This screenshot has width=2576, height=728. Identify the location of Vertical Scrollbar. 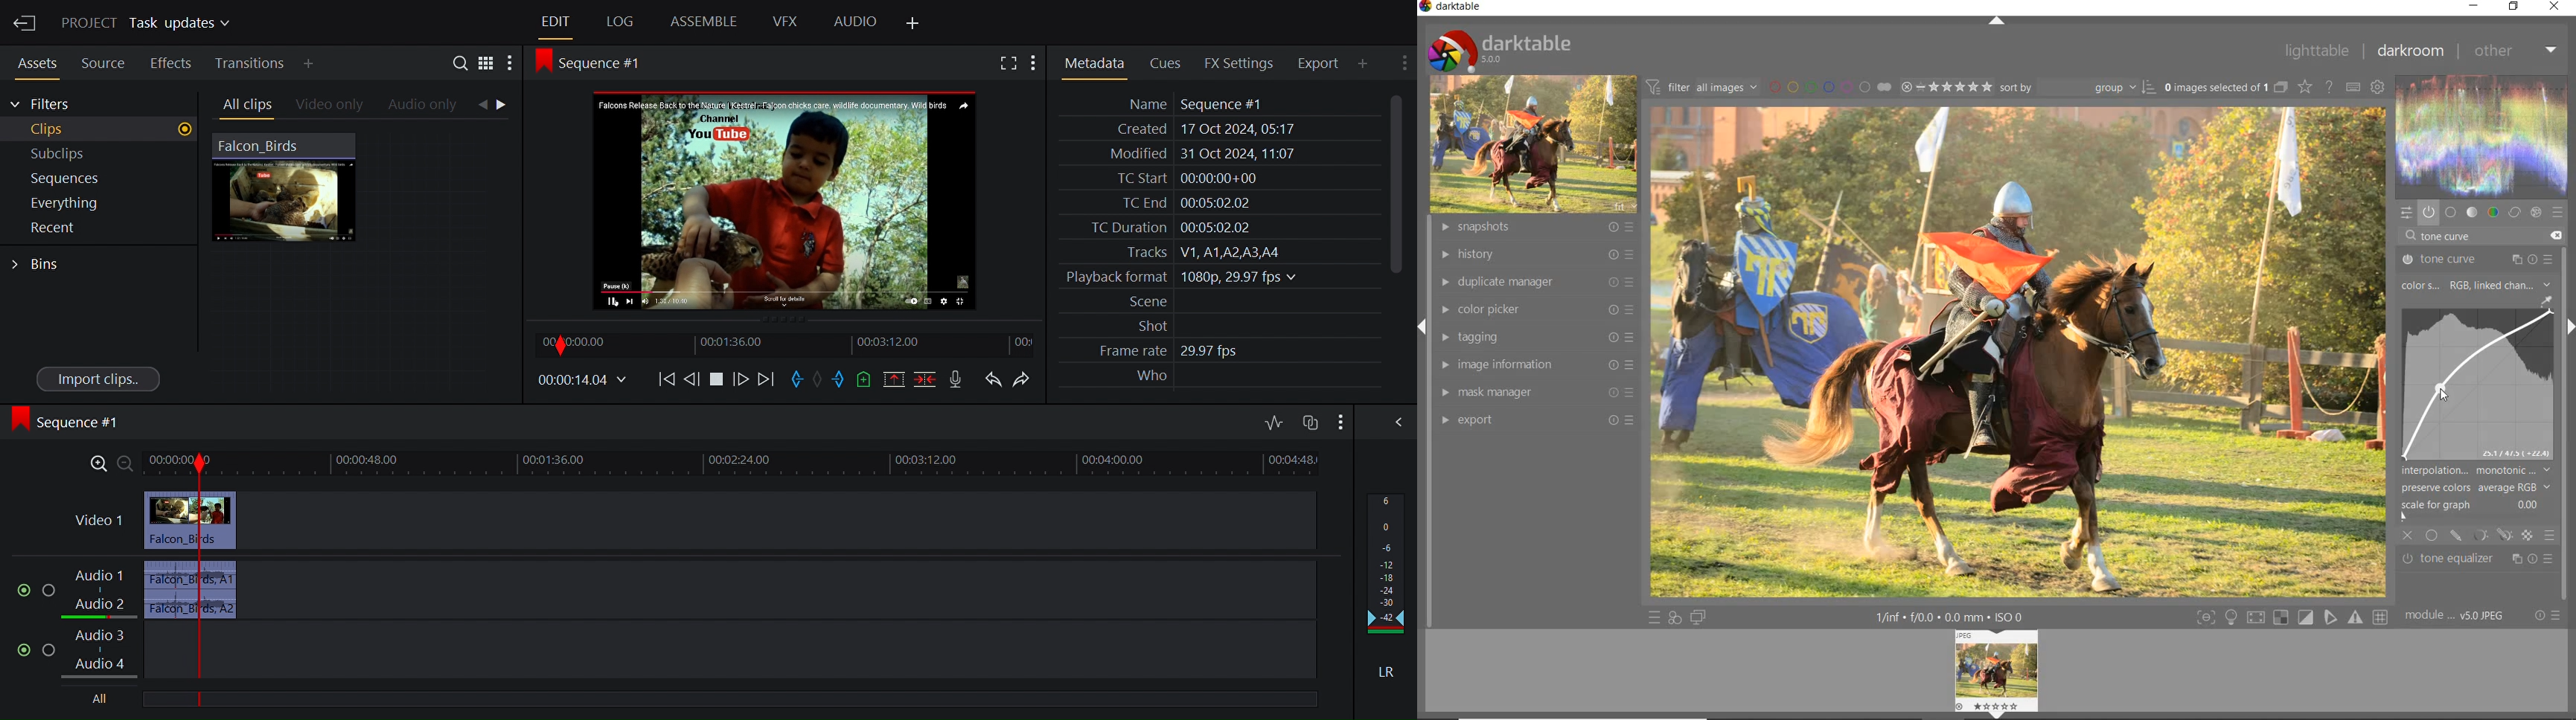
(1392, 184).